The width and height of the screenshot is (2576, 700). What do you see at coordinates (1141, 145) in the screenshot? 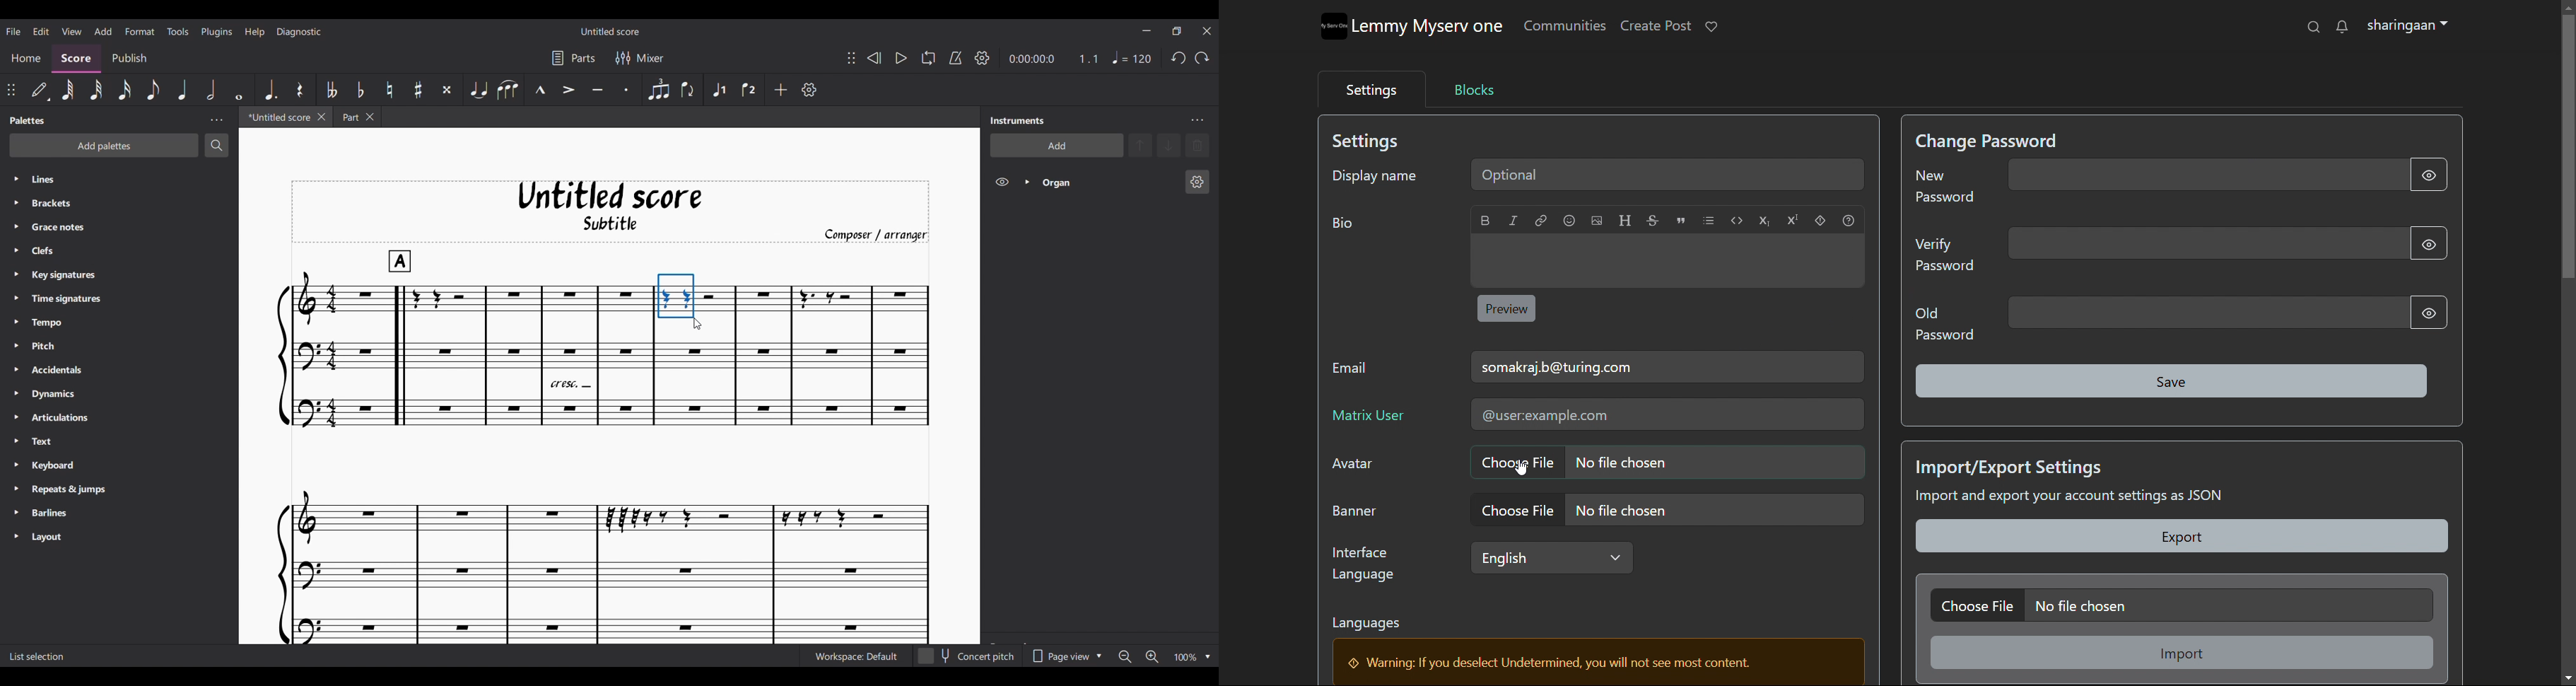
I see `Move selection up` at bounding box center [1141, 145].